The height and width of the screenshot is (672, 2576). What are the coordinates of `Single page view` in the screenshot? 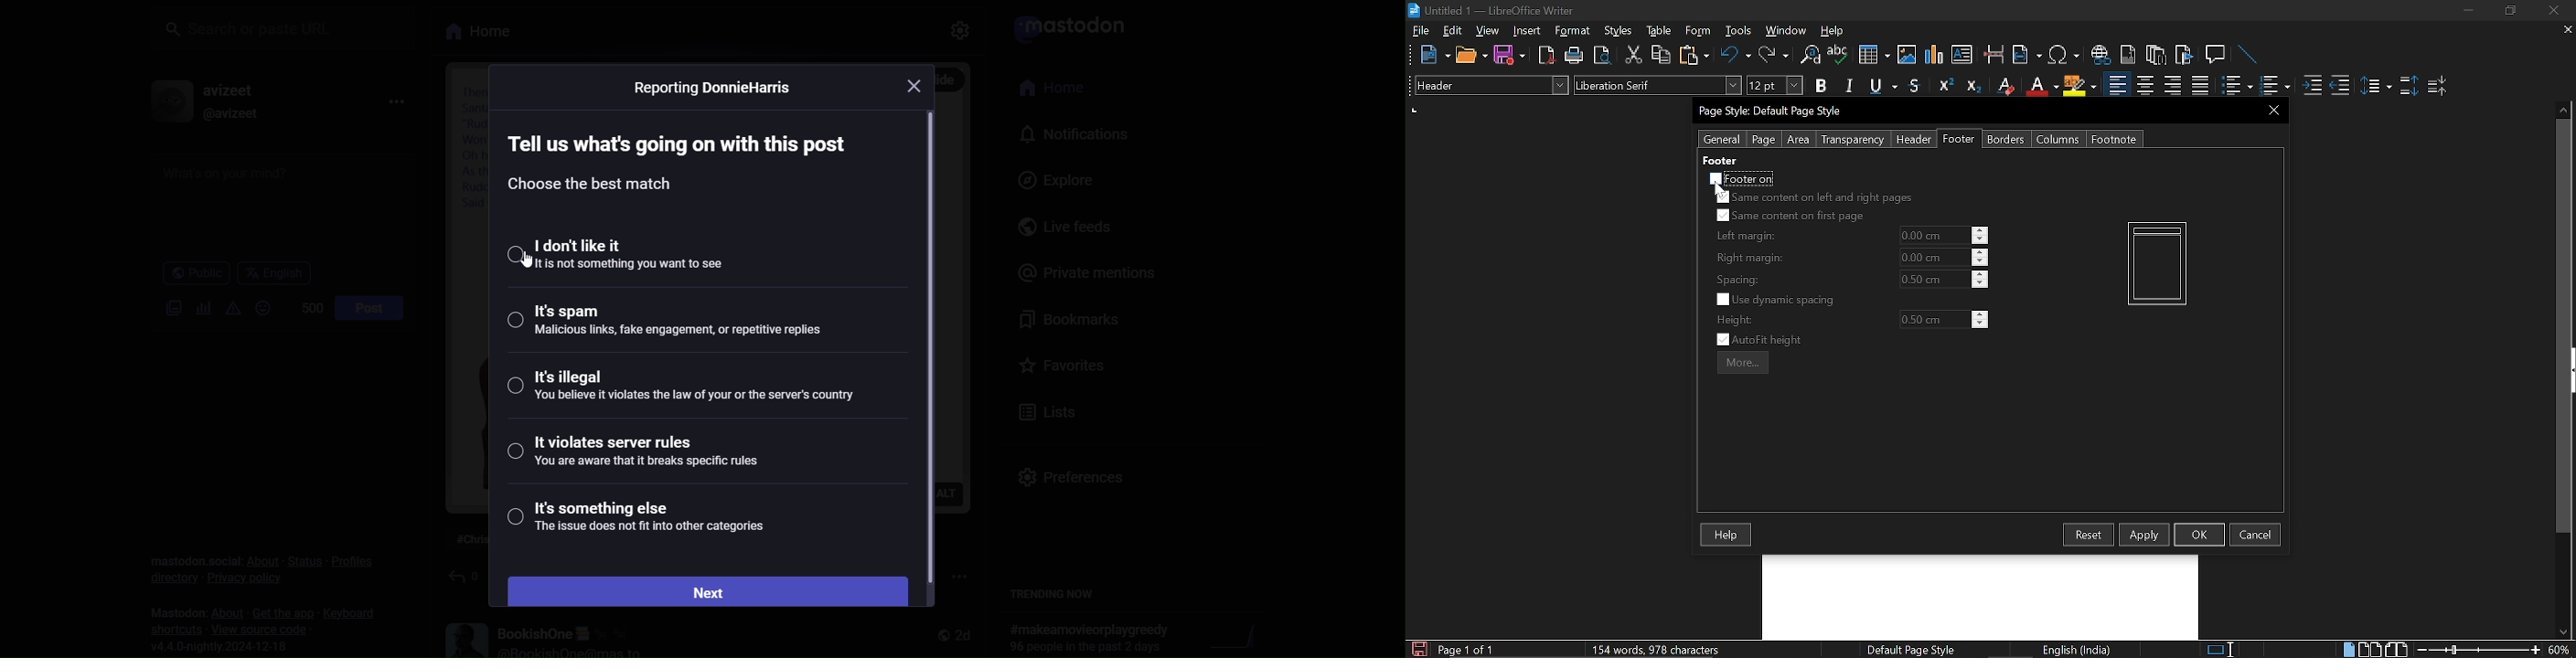 It's located at (2348, 649).